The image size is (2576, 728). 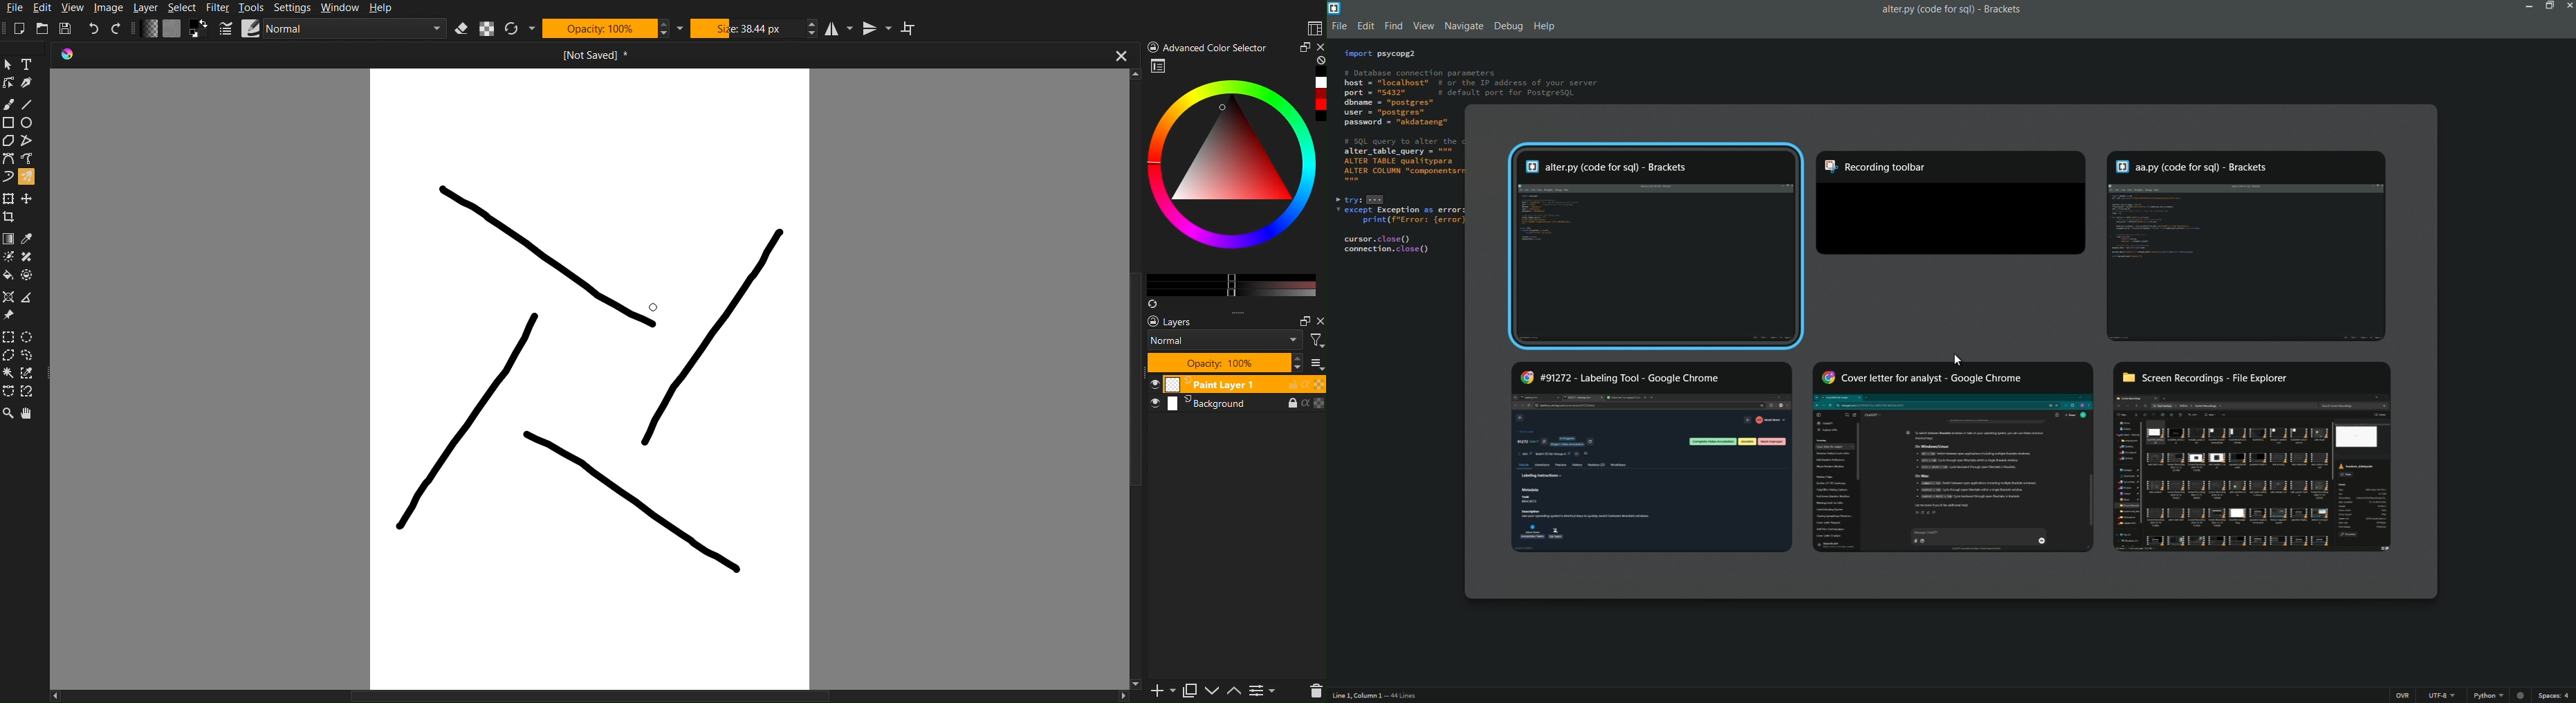 I want to click on Color Fill, so click(x=10, y=278).